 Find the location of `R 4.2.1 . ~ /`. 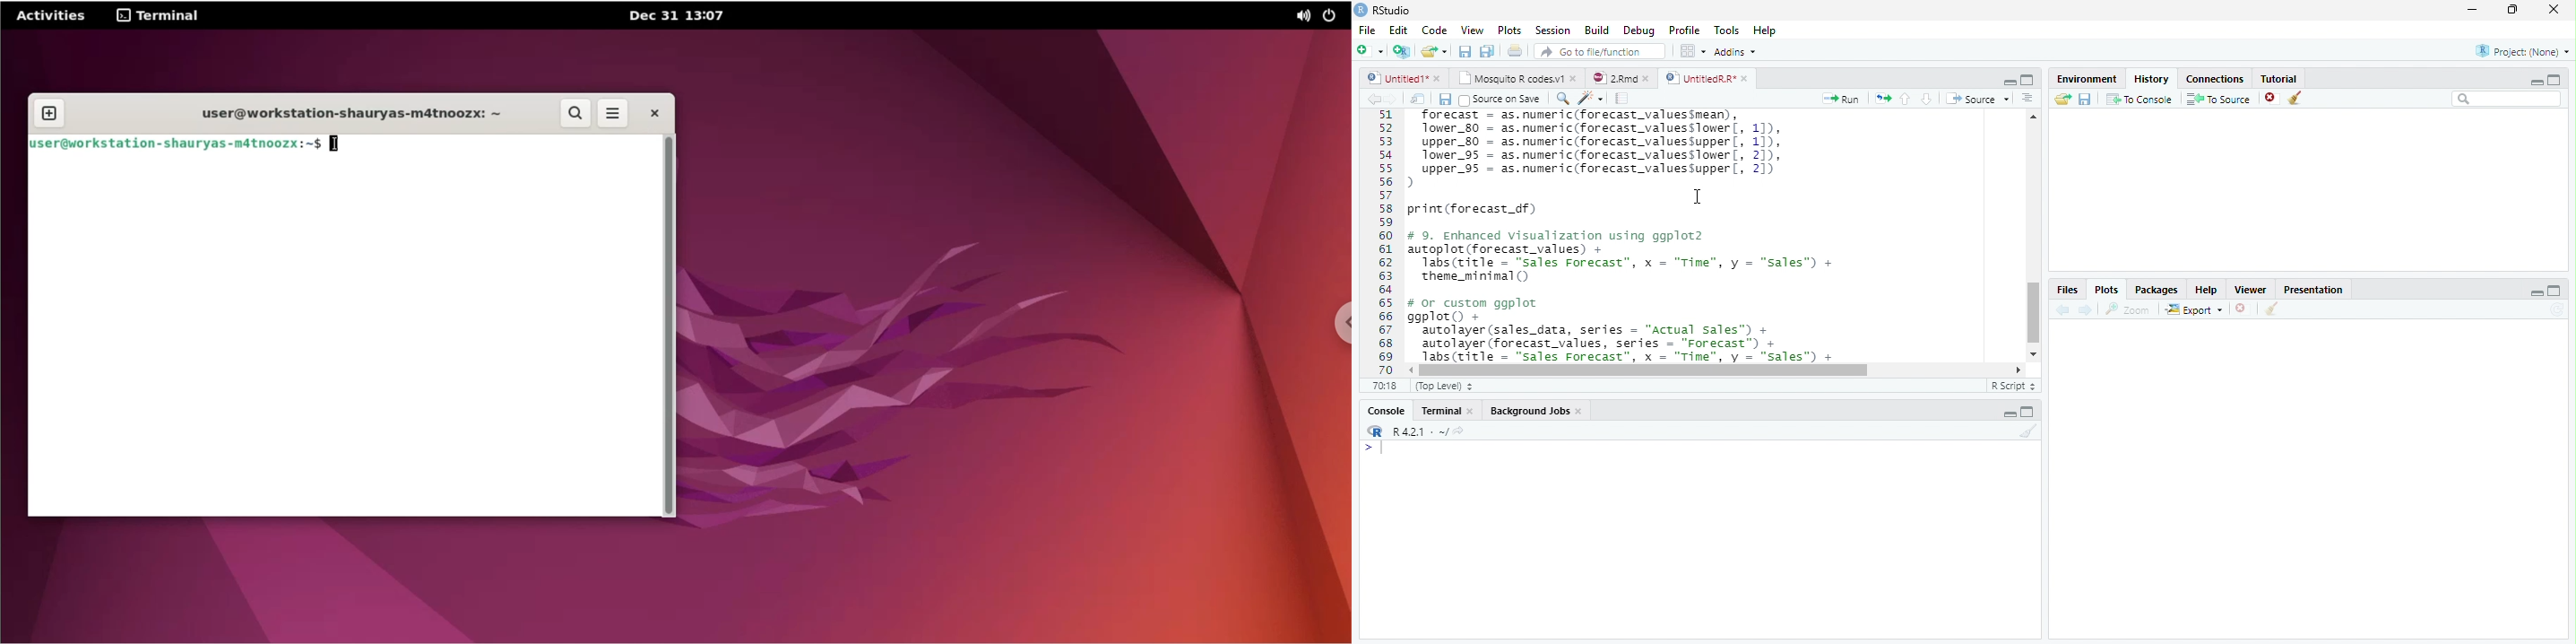

R 4.2.1 . ~ / is located at coordinates (1420, 432).